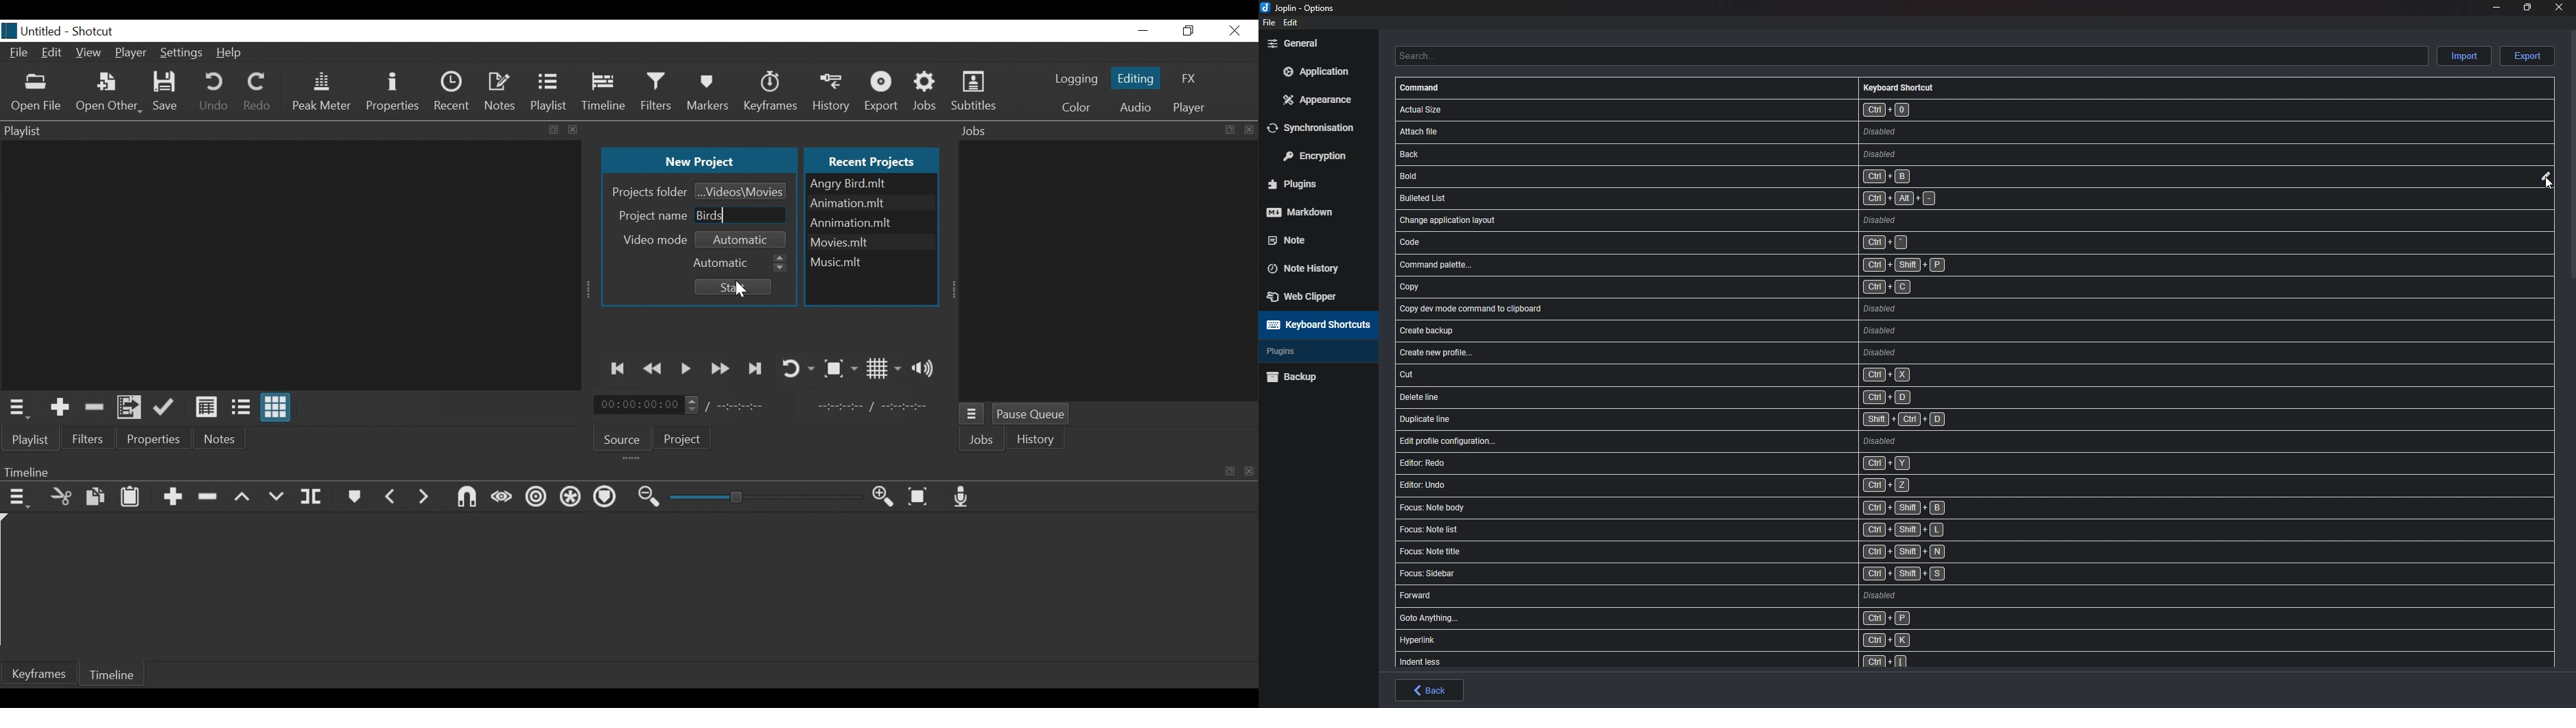 The height and width of the screenshot is (728, 2576). Describe the element at coordinates (1233, 30) in the screenshot. I see `Close` at that location.